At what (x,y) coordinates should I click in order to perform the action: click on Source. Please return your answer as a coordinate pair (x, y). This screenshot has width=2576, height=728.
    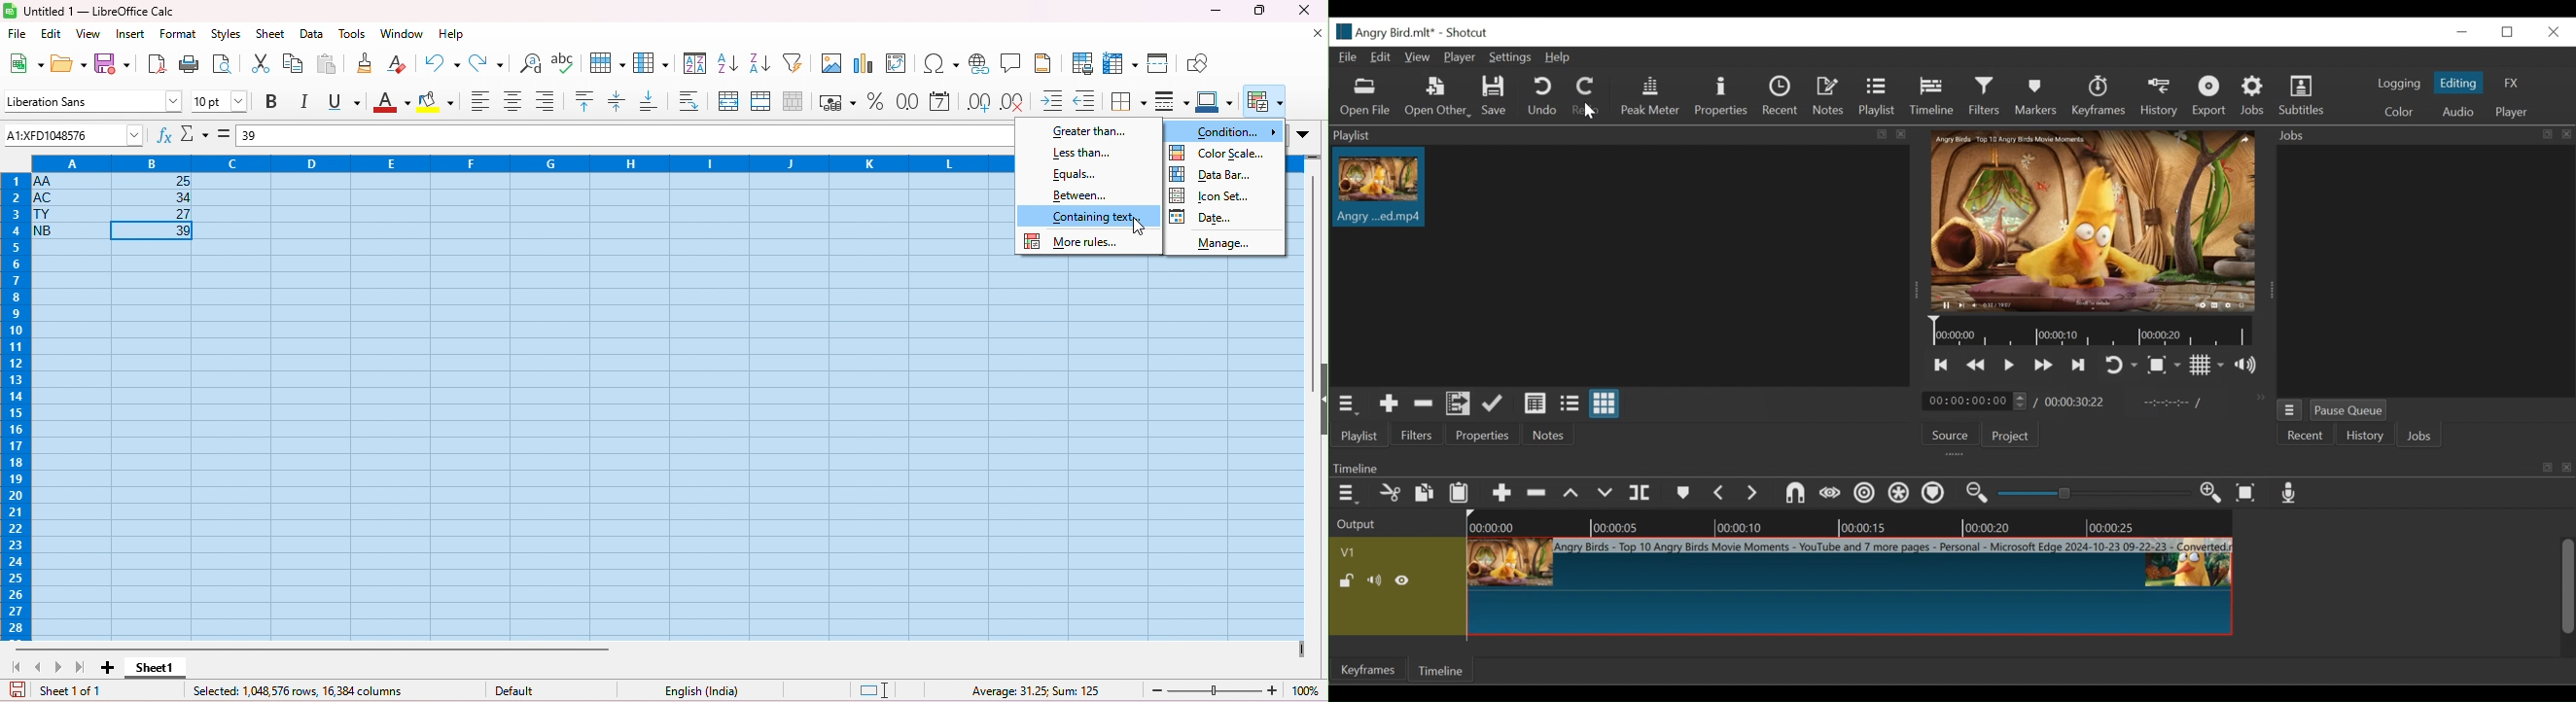
    Looking at the image, I should click on (1947, 436).